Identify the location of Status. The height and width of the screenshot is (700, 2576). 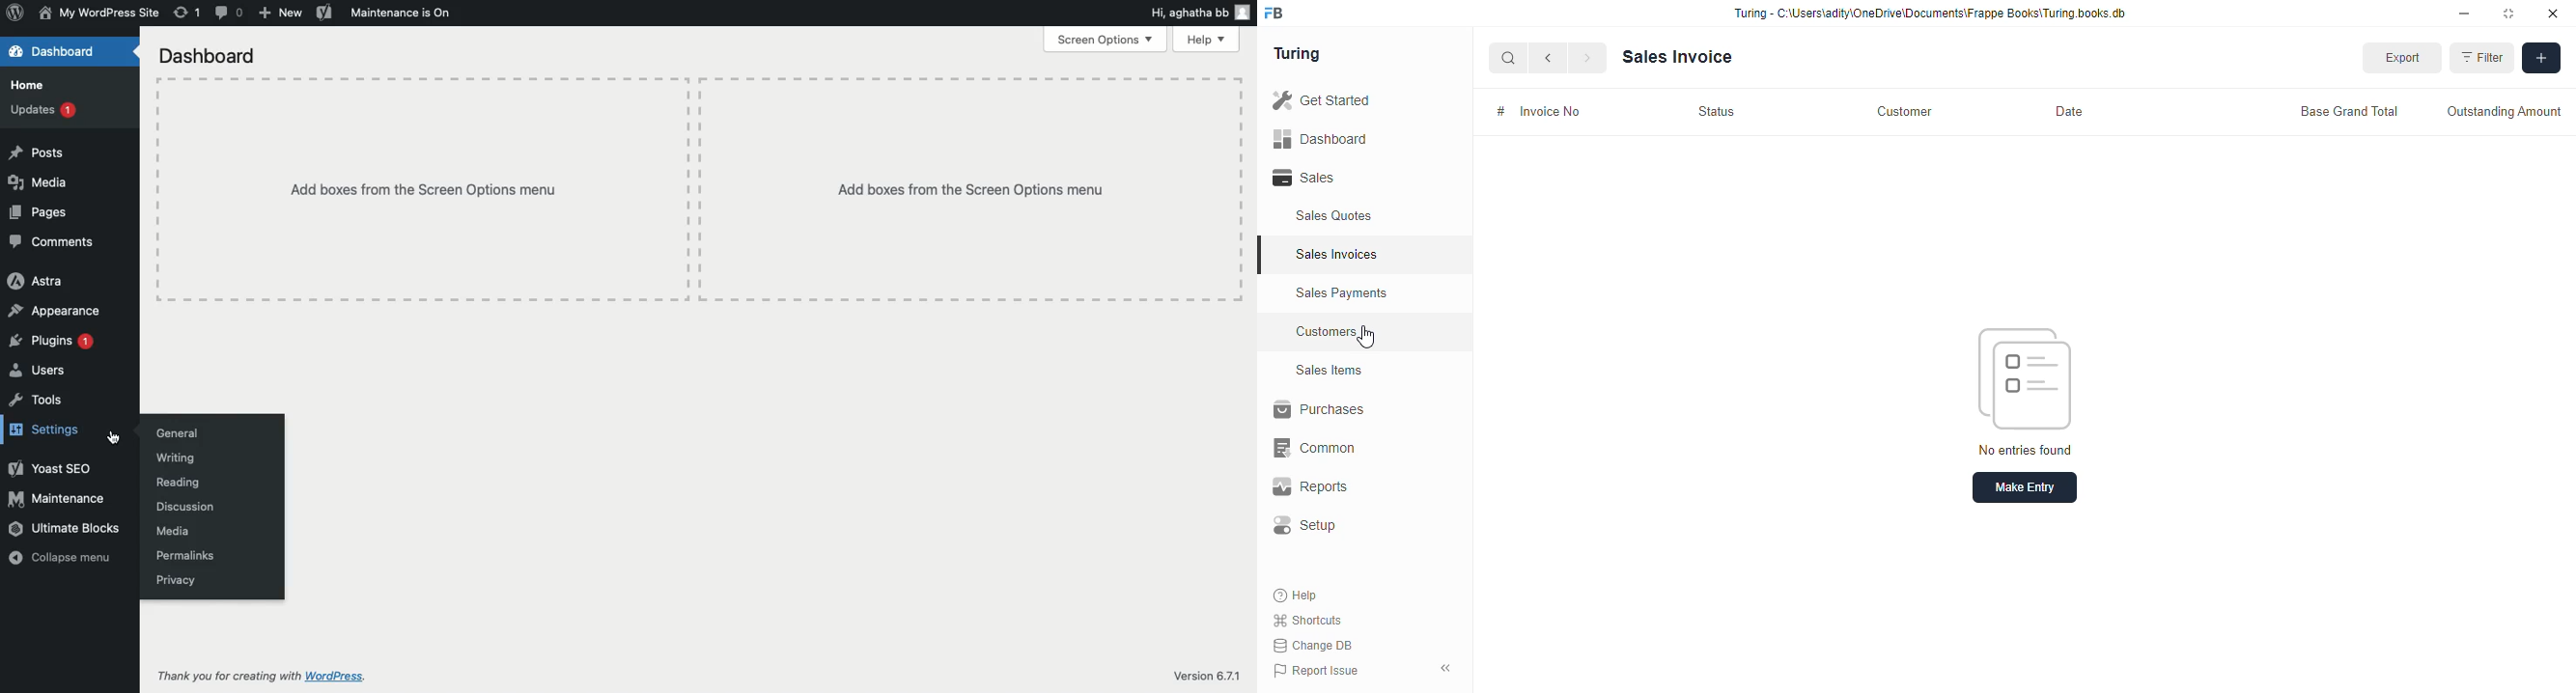
(1719, 112).